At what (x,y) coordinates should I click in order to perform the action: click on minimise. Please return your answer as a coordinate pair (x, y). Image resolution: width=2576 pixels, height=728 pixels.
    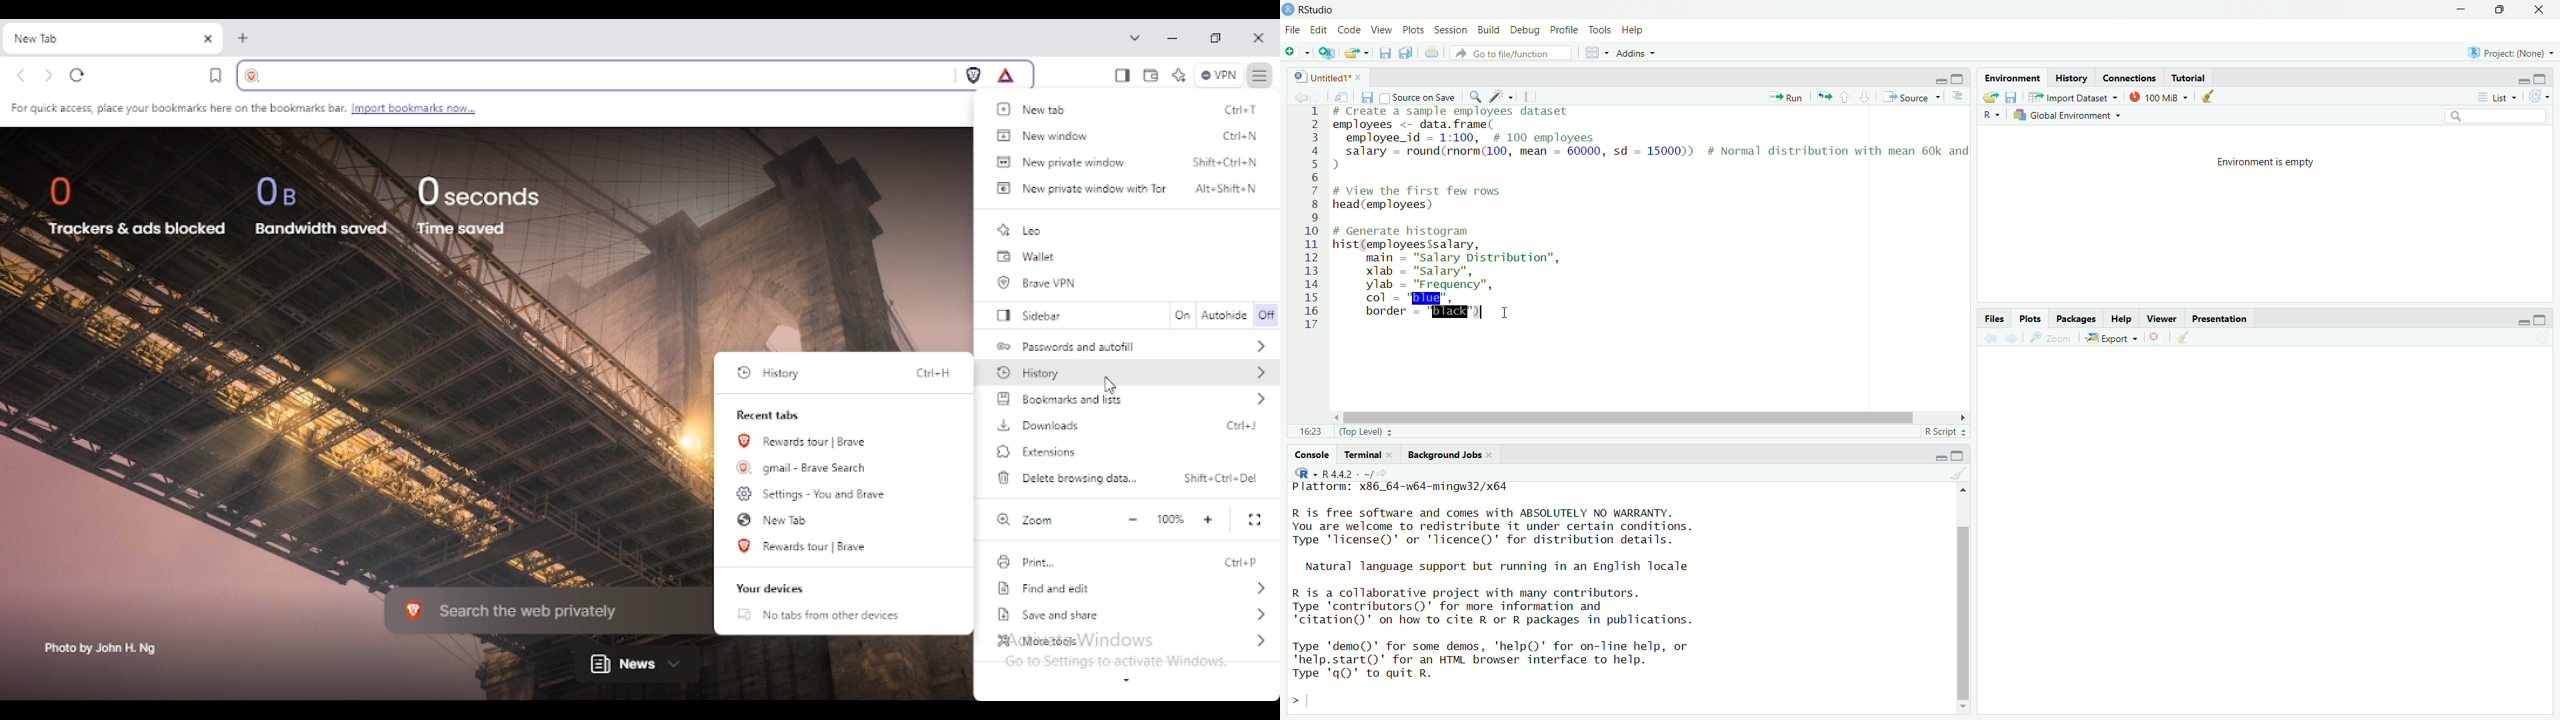
    Looking at the image, I should click on (1940, 81).